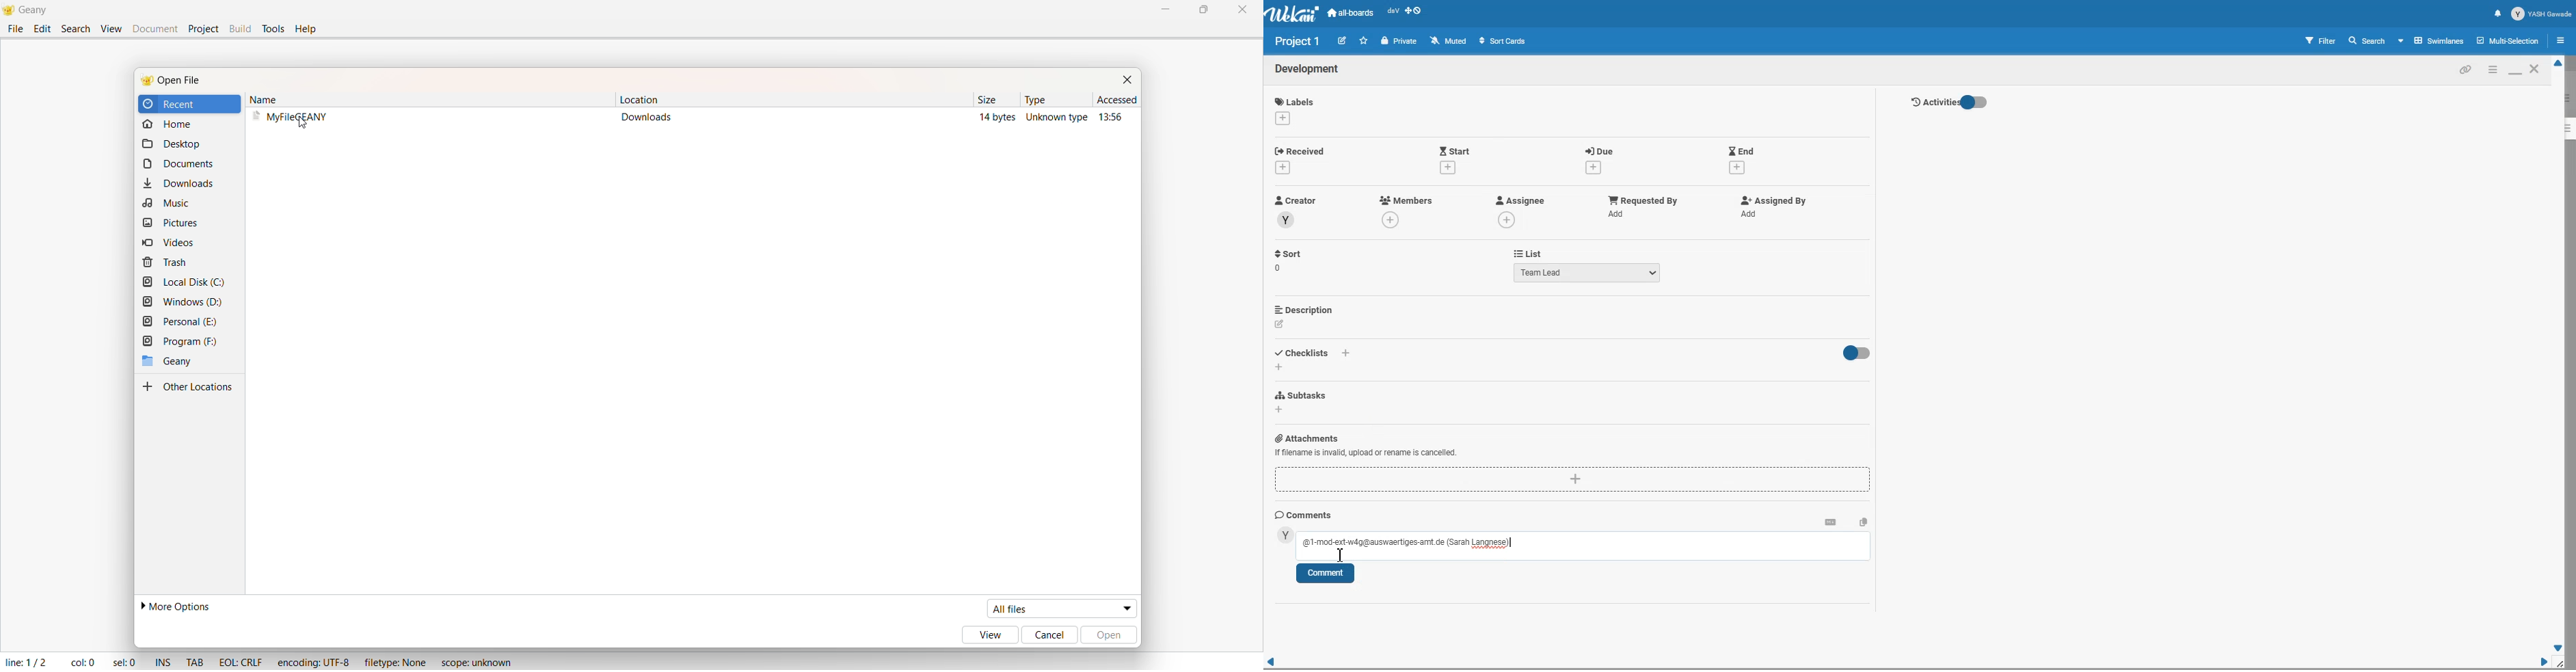 This screenshot has height=672, width=2576. Describe the element at coordinates (196, 660) in the screenshot. I see `TAB` at that location.